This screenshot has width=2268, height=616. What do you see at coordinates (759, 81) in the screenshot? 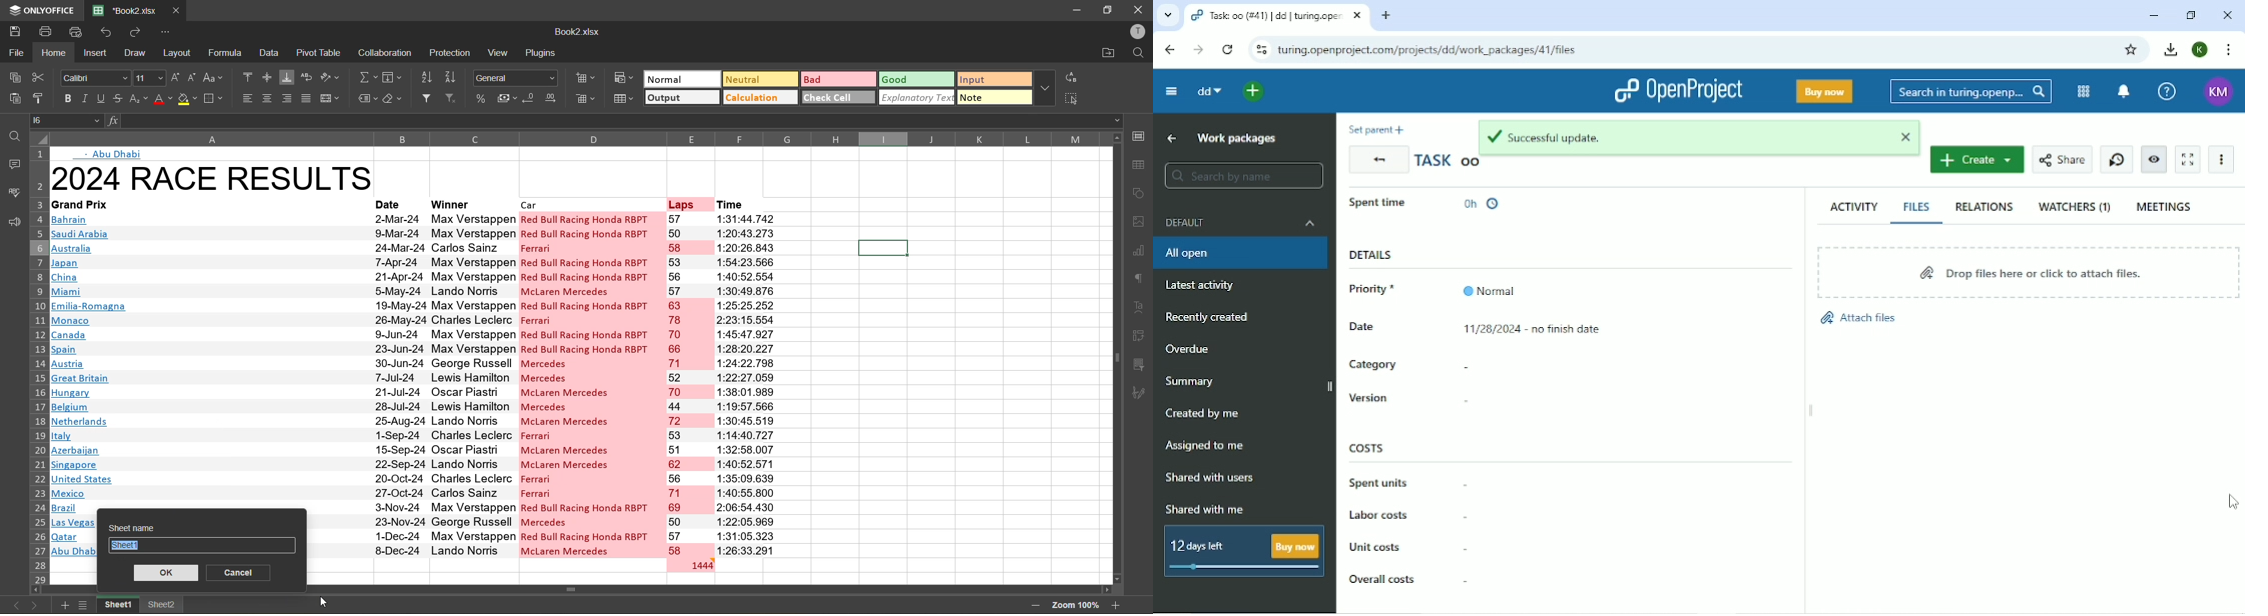
I see `neutral` at bounding box center [759, 81].